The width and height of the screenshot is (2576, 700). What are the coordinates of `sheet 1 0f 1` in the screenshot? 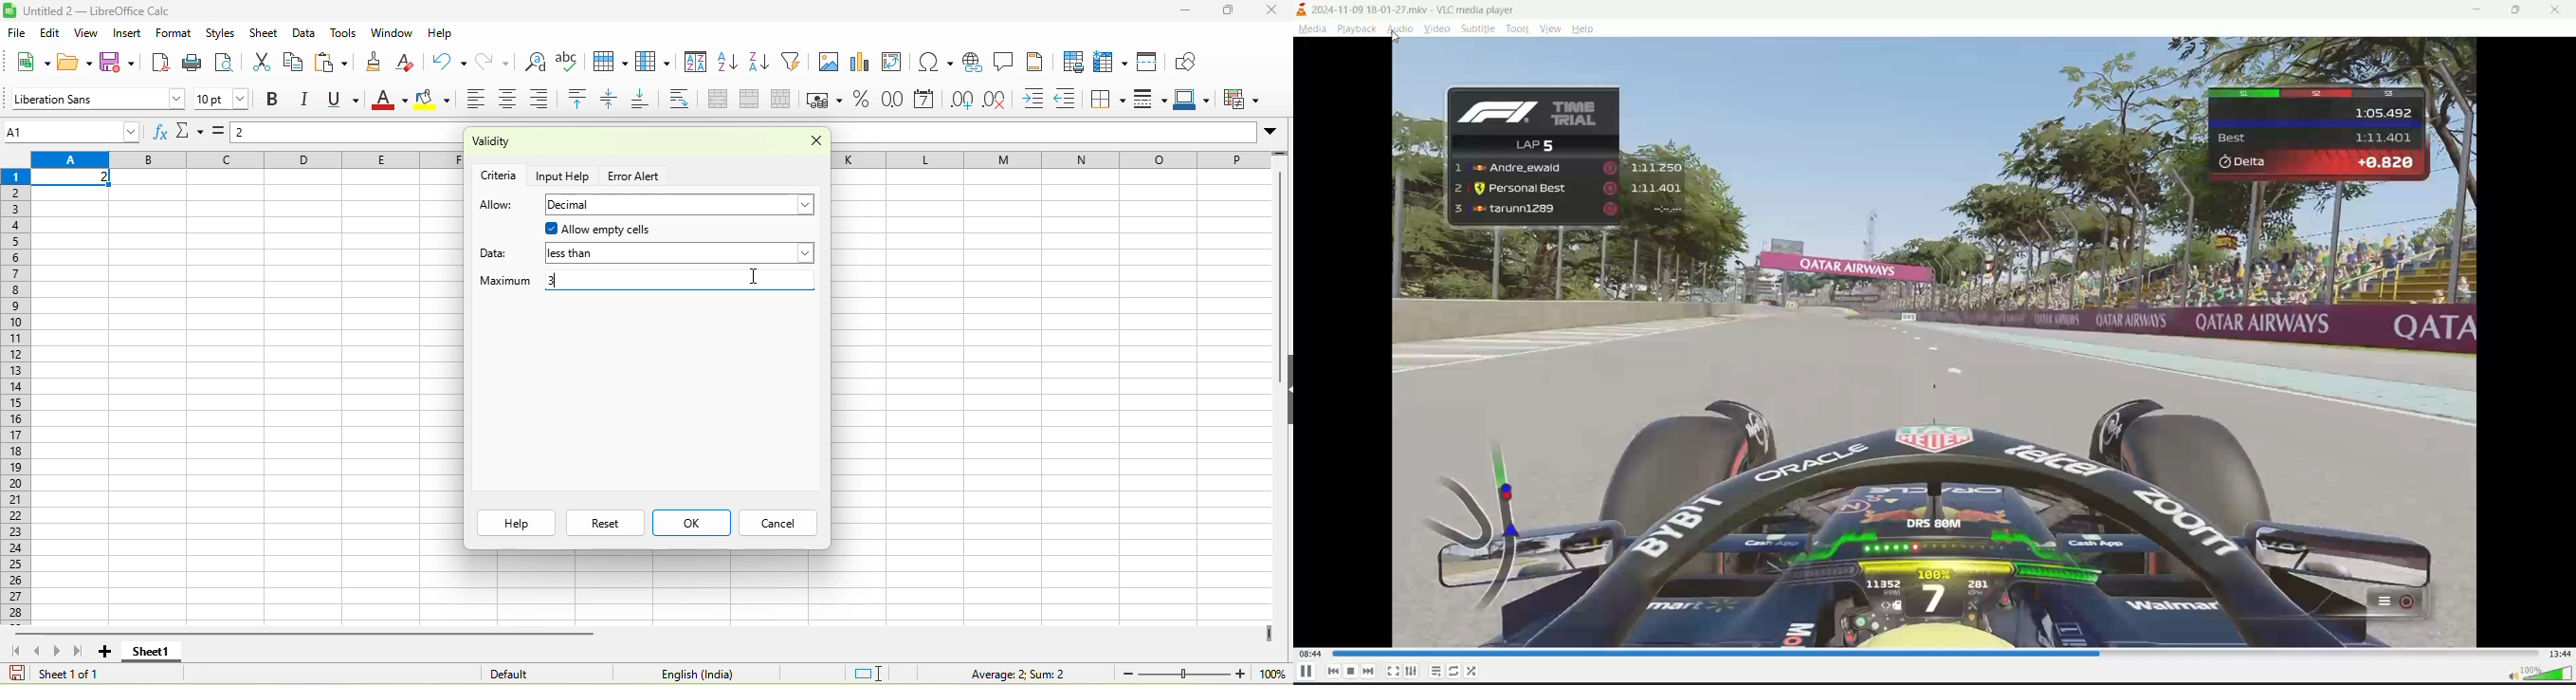 It's located at (64, 674).